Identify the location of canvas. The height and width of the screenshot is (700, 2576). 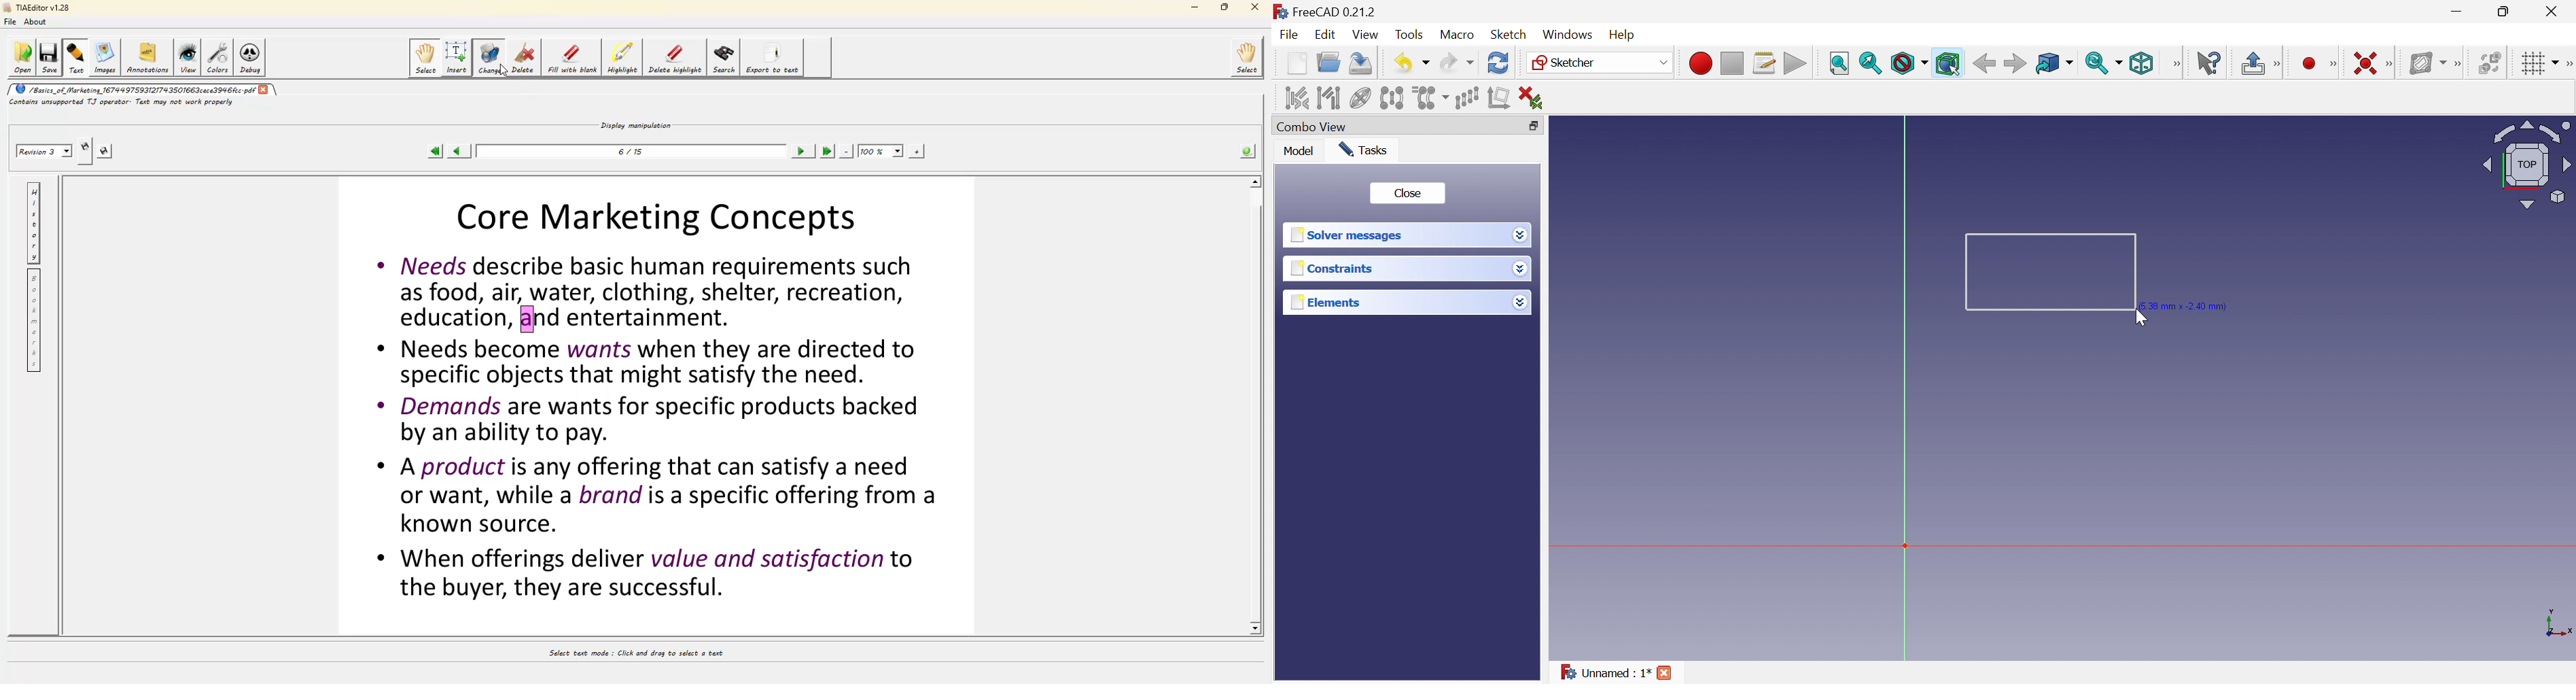
(2030, 485).